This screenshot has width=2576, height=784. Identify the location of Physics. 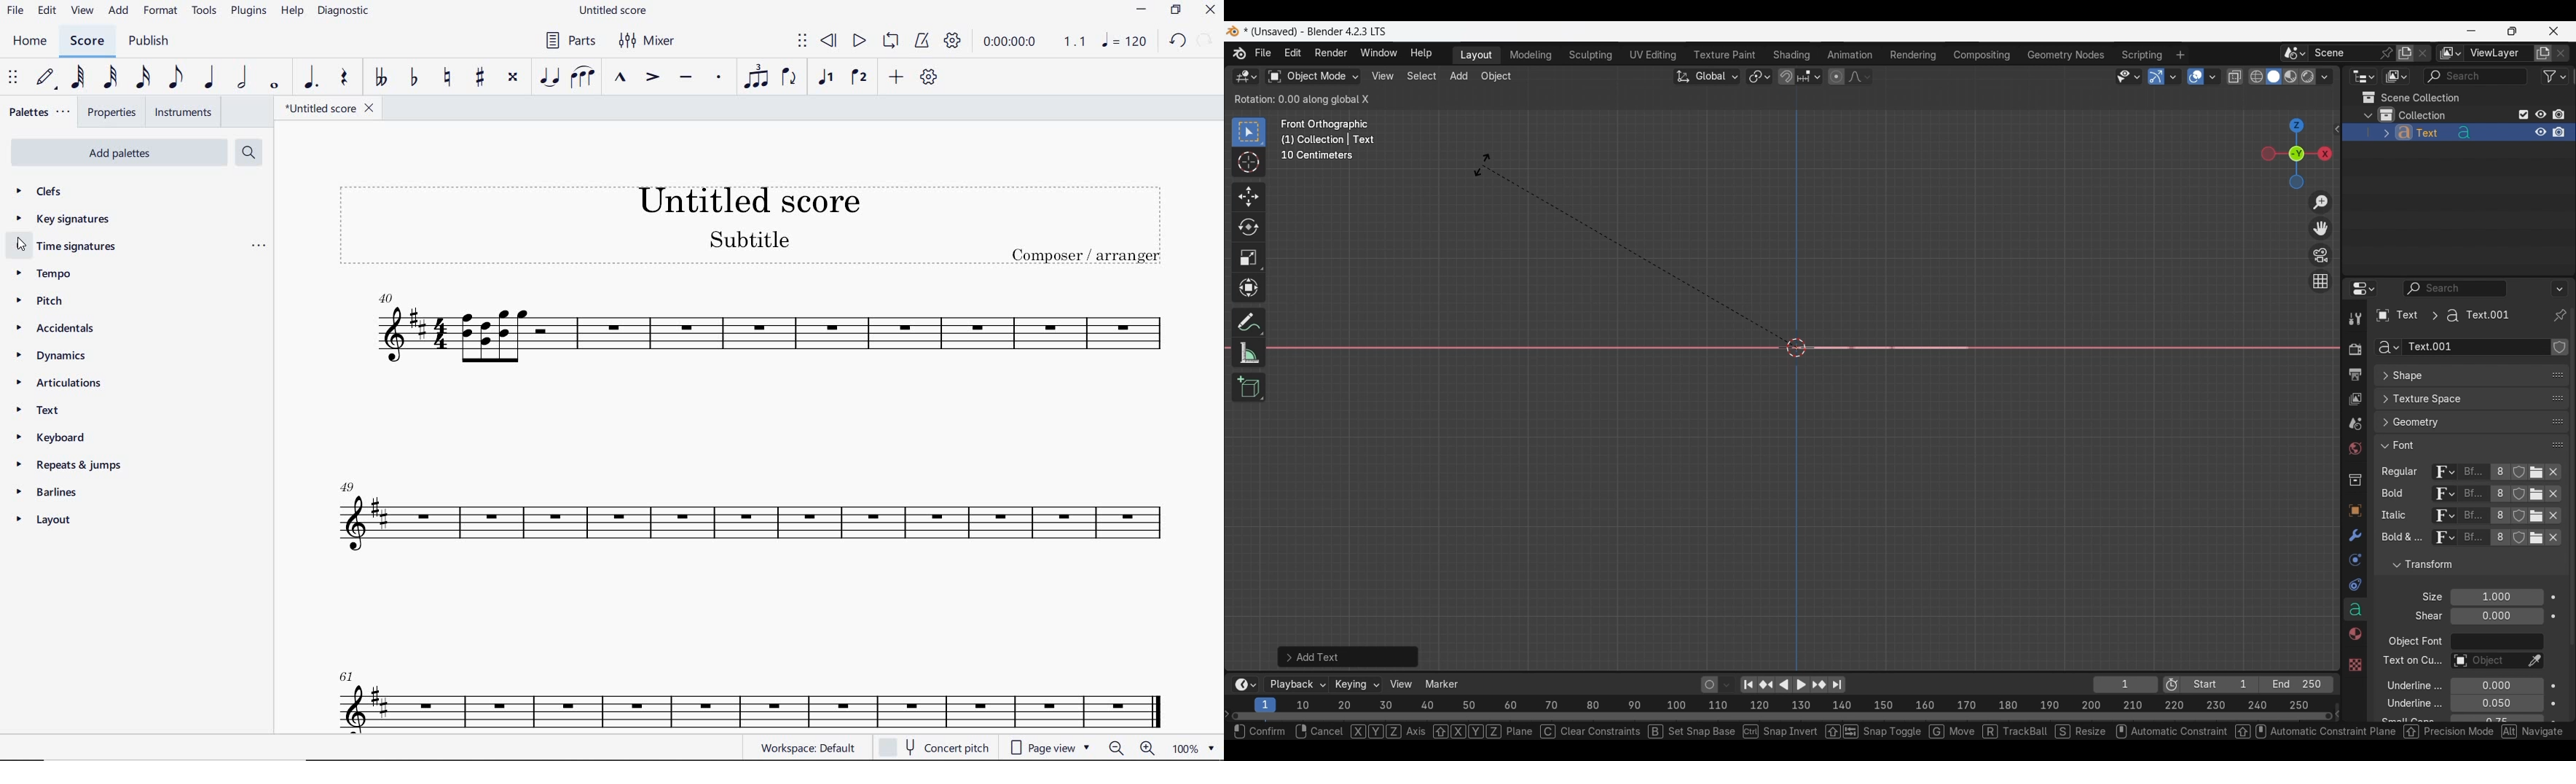
(2354, 560).